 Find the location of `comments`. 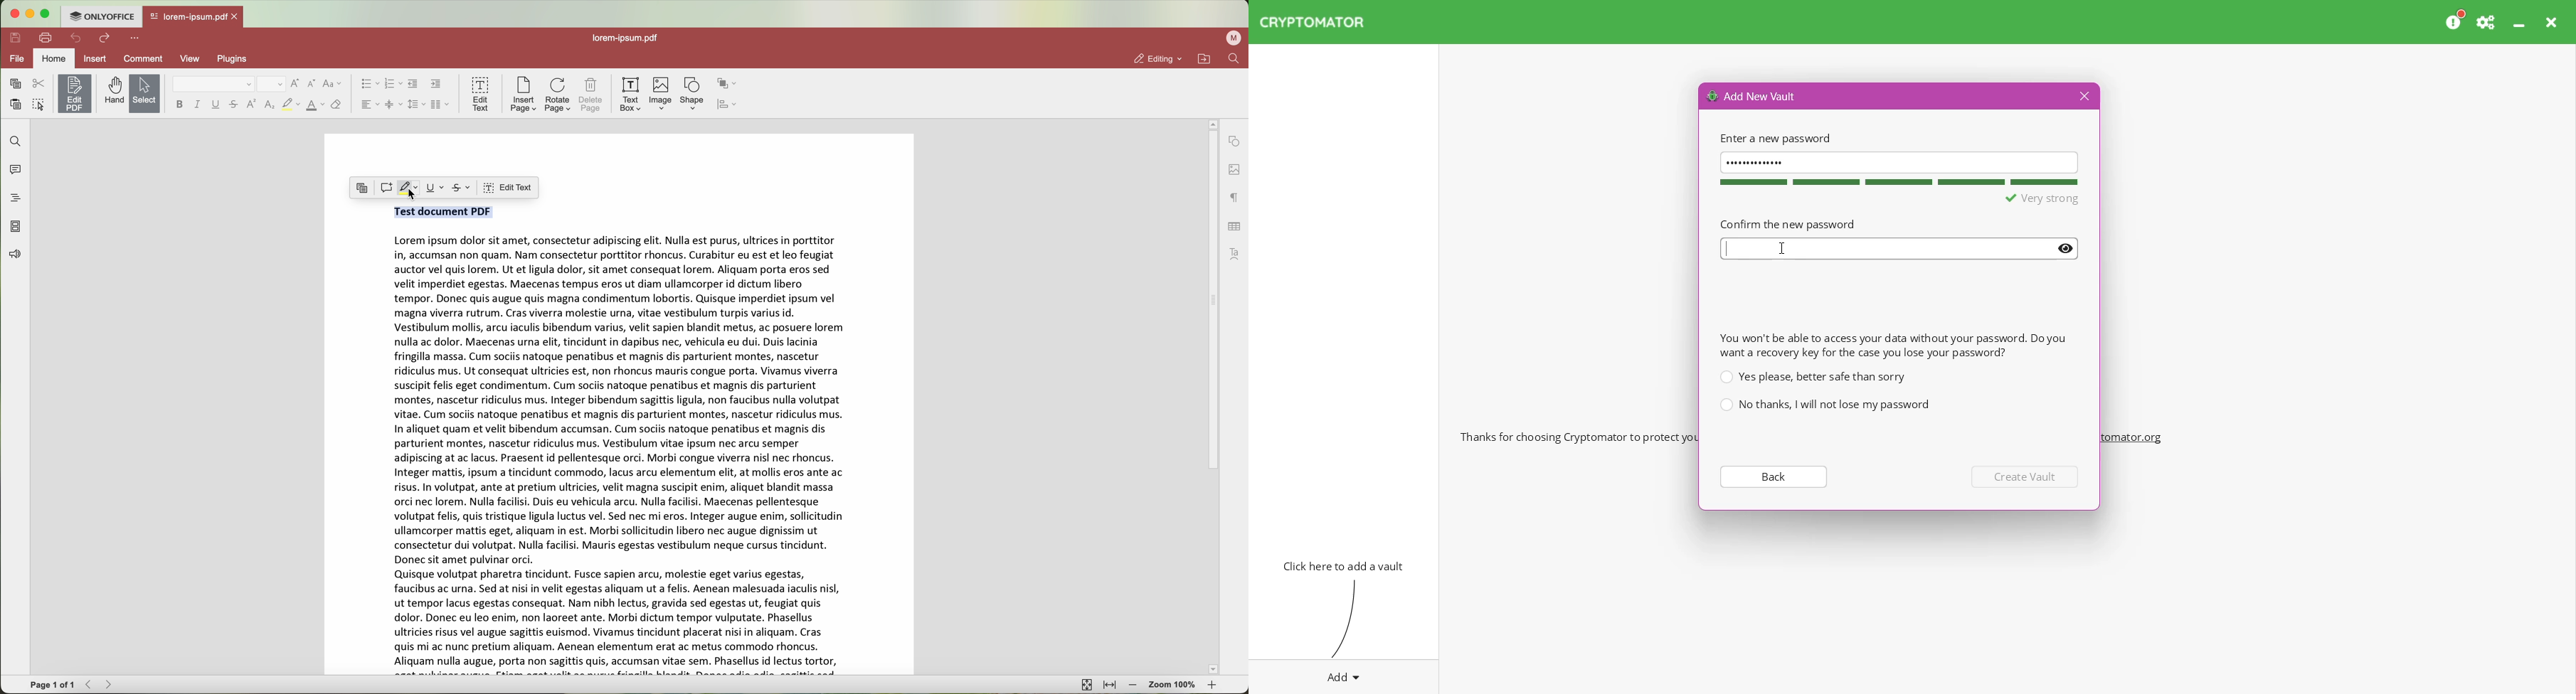

comments is located at coordinates (14, 171).